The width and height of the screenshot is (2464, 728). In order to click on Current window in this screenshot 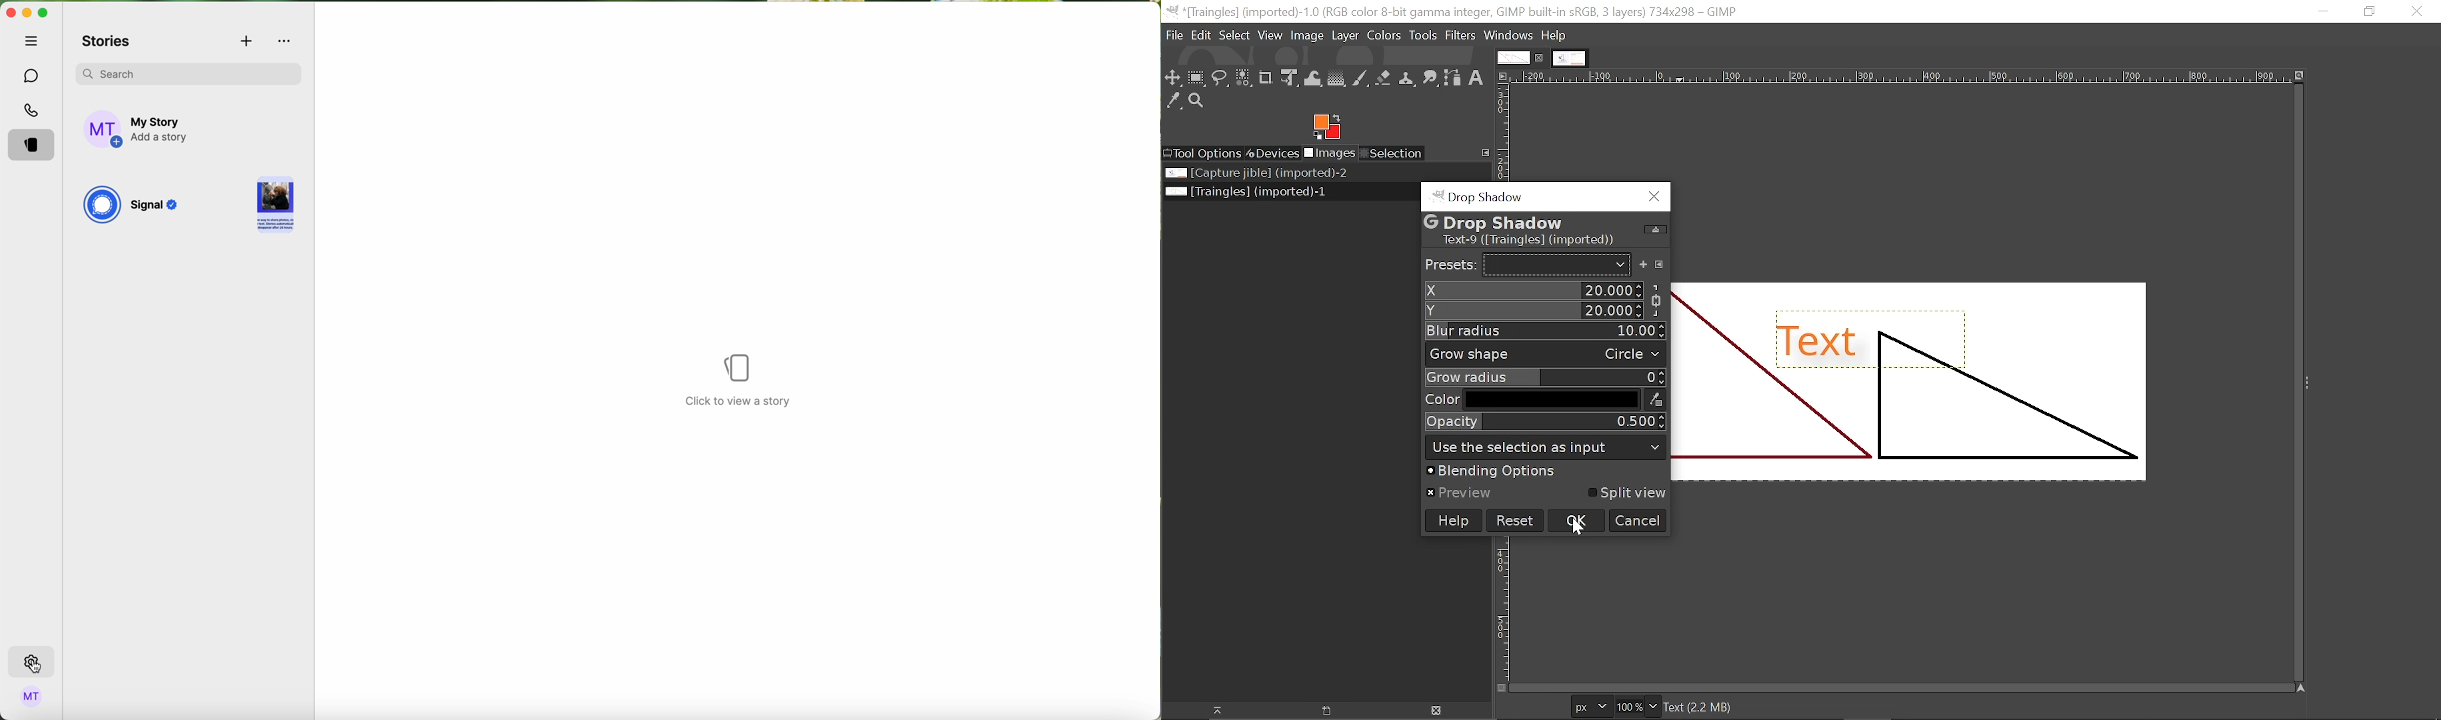, I will do `click(1455, 12)`.